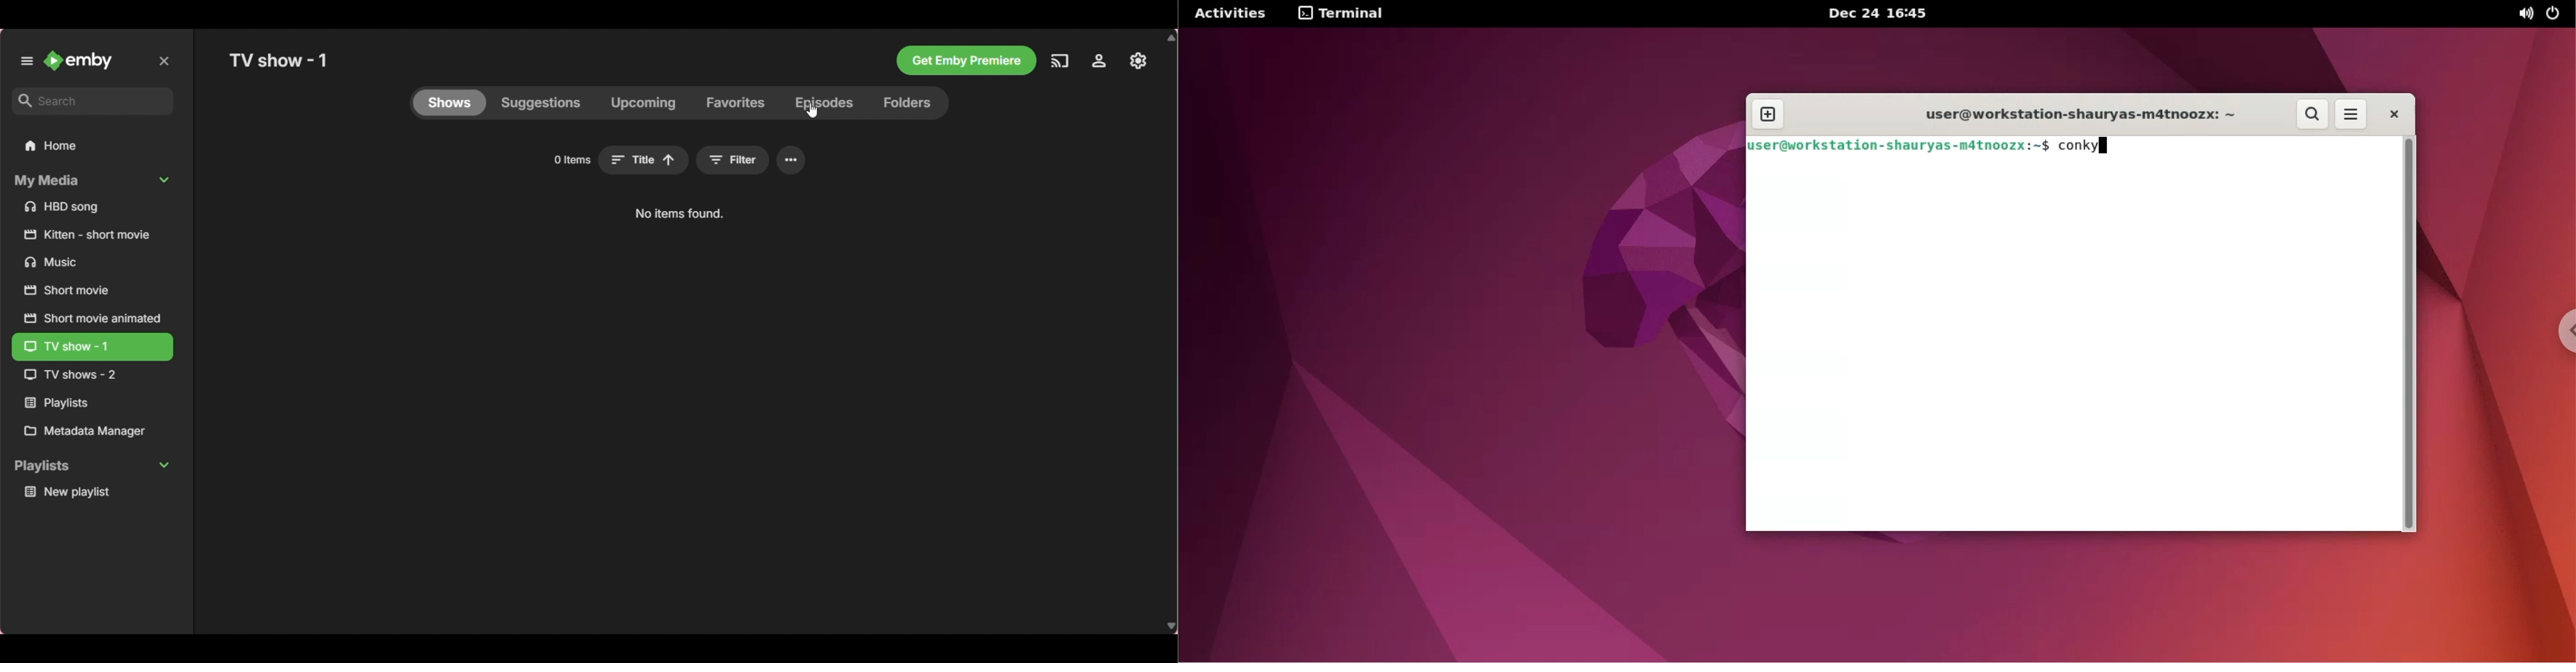 This screenshot has width=2576, height=672. Describe the element at coordinates (92, 467) in the screenshot. I see `Collapse Playlists` at that location.